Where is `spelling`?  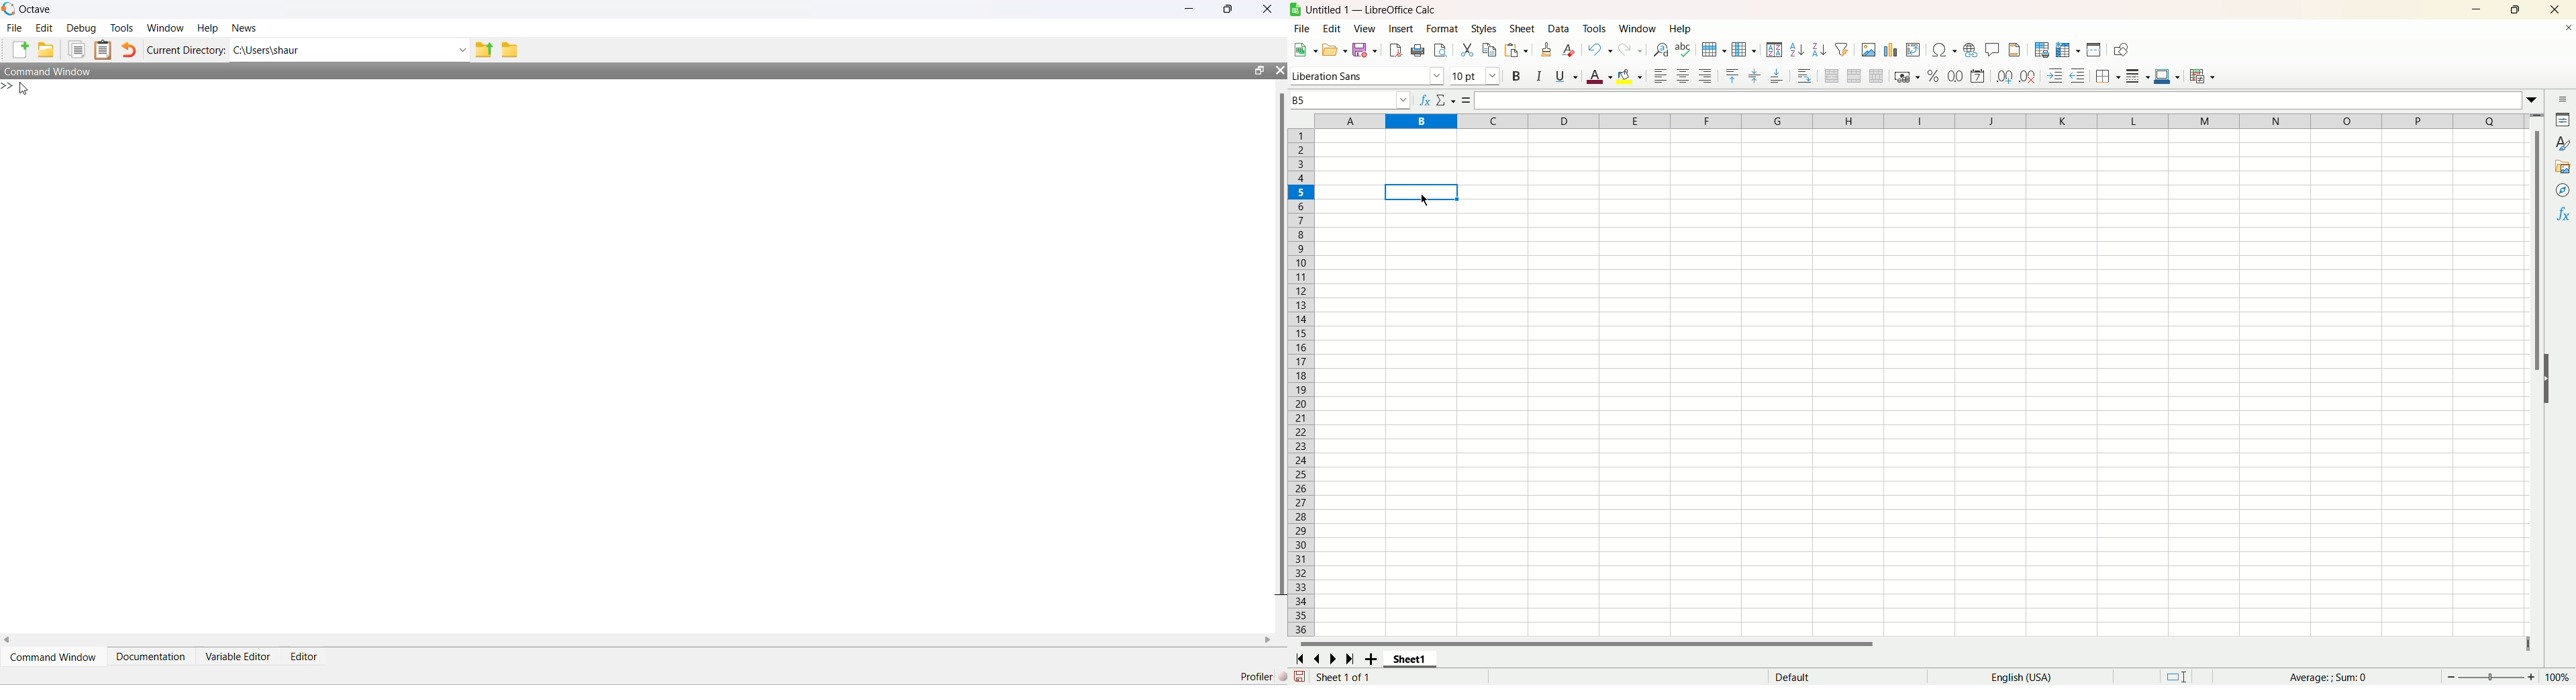 spelling is located at coordinates (1683, 50).